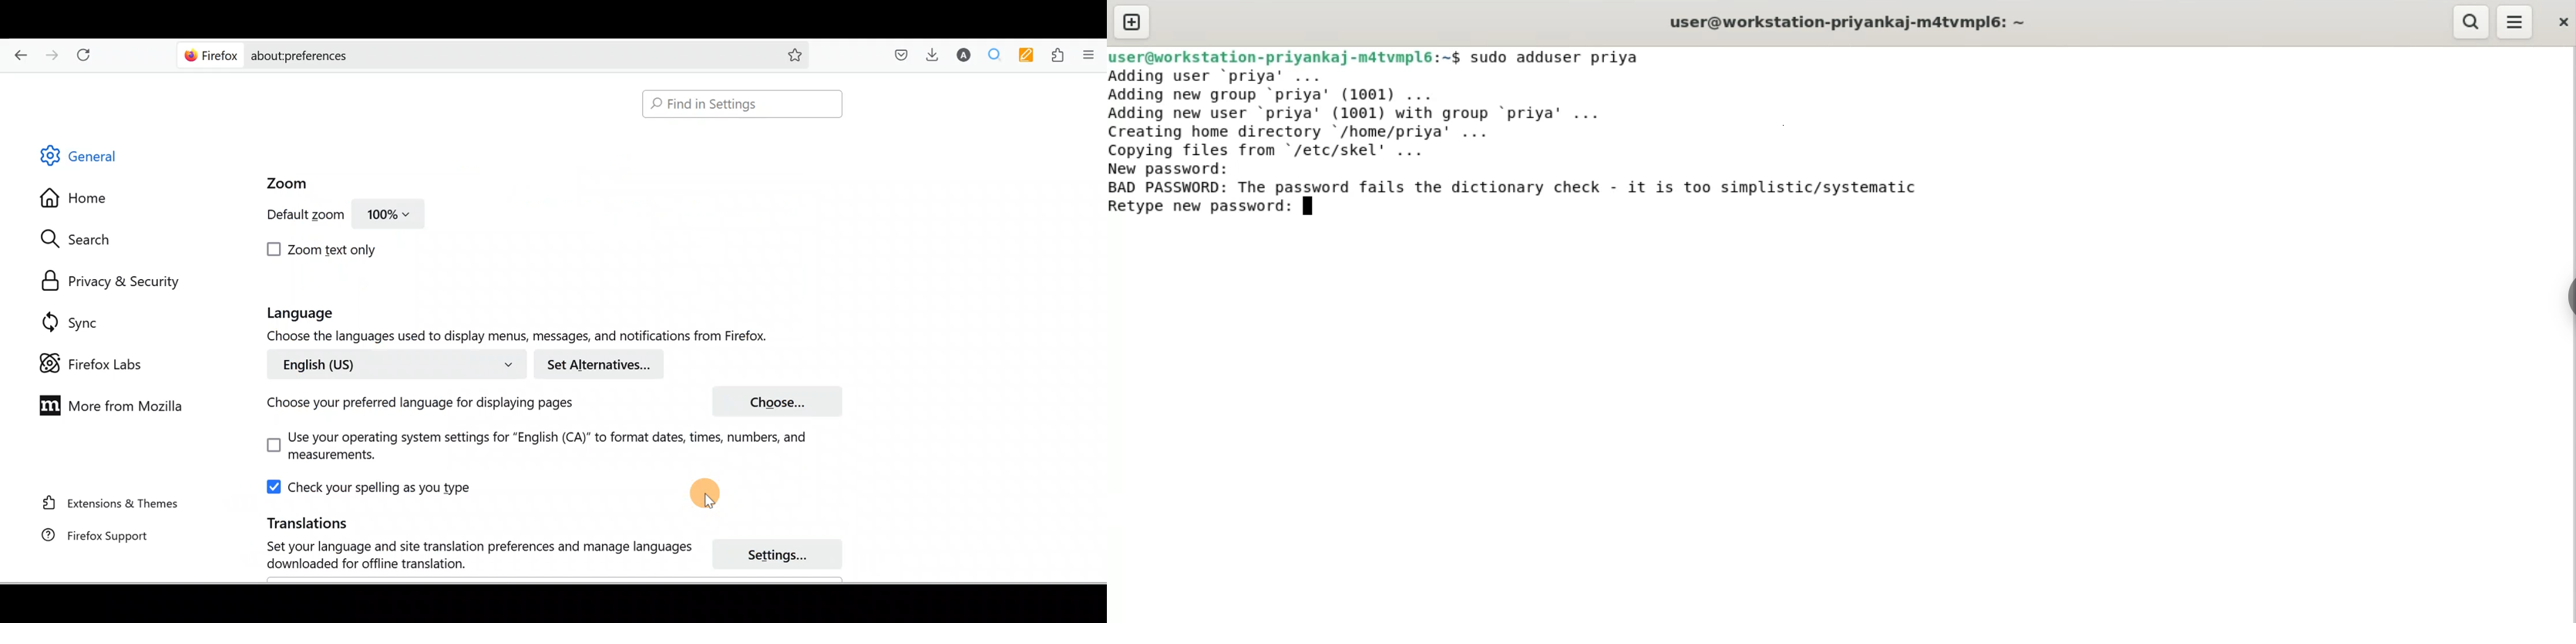  I want to click on Home, so click(82, 201).